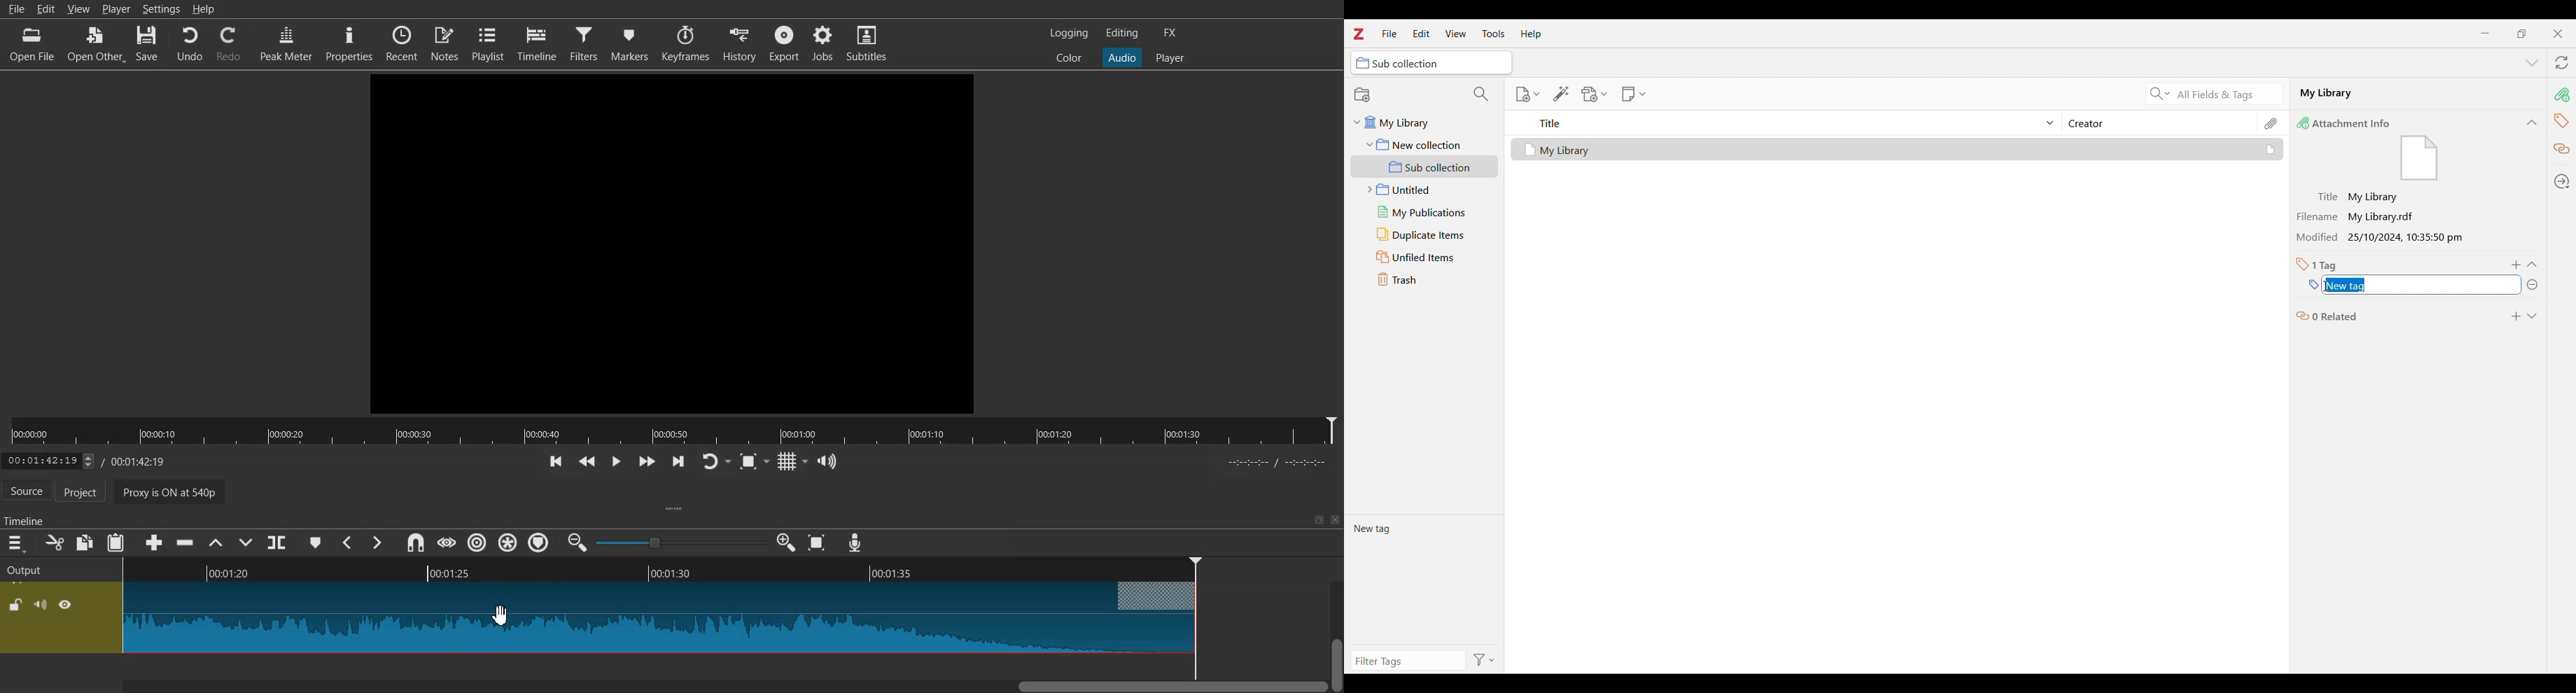 The image size is (2576, 700). Describe the element at coordinates (1123, 57) in the screenshot. I see `Switch to the Audio layout` at that location.